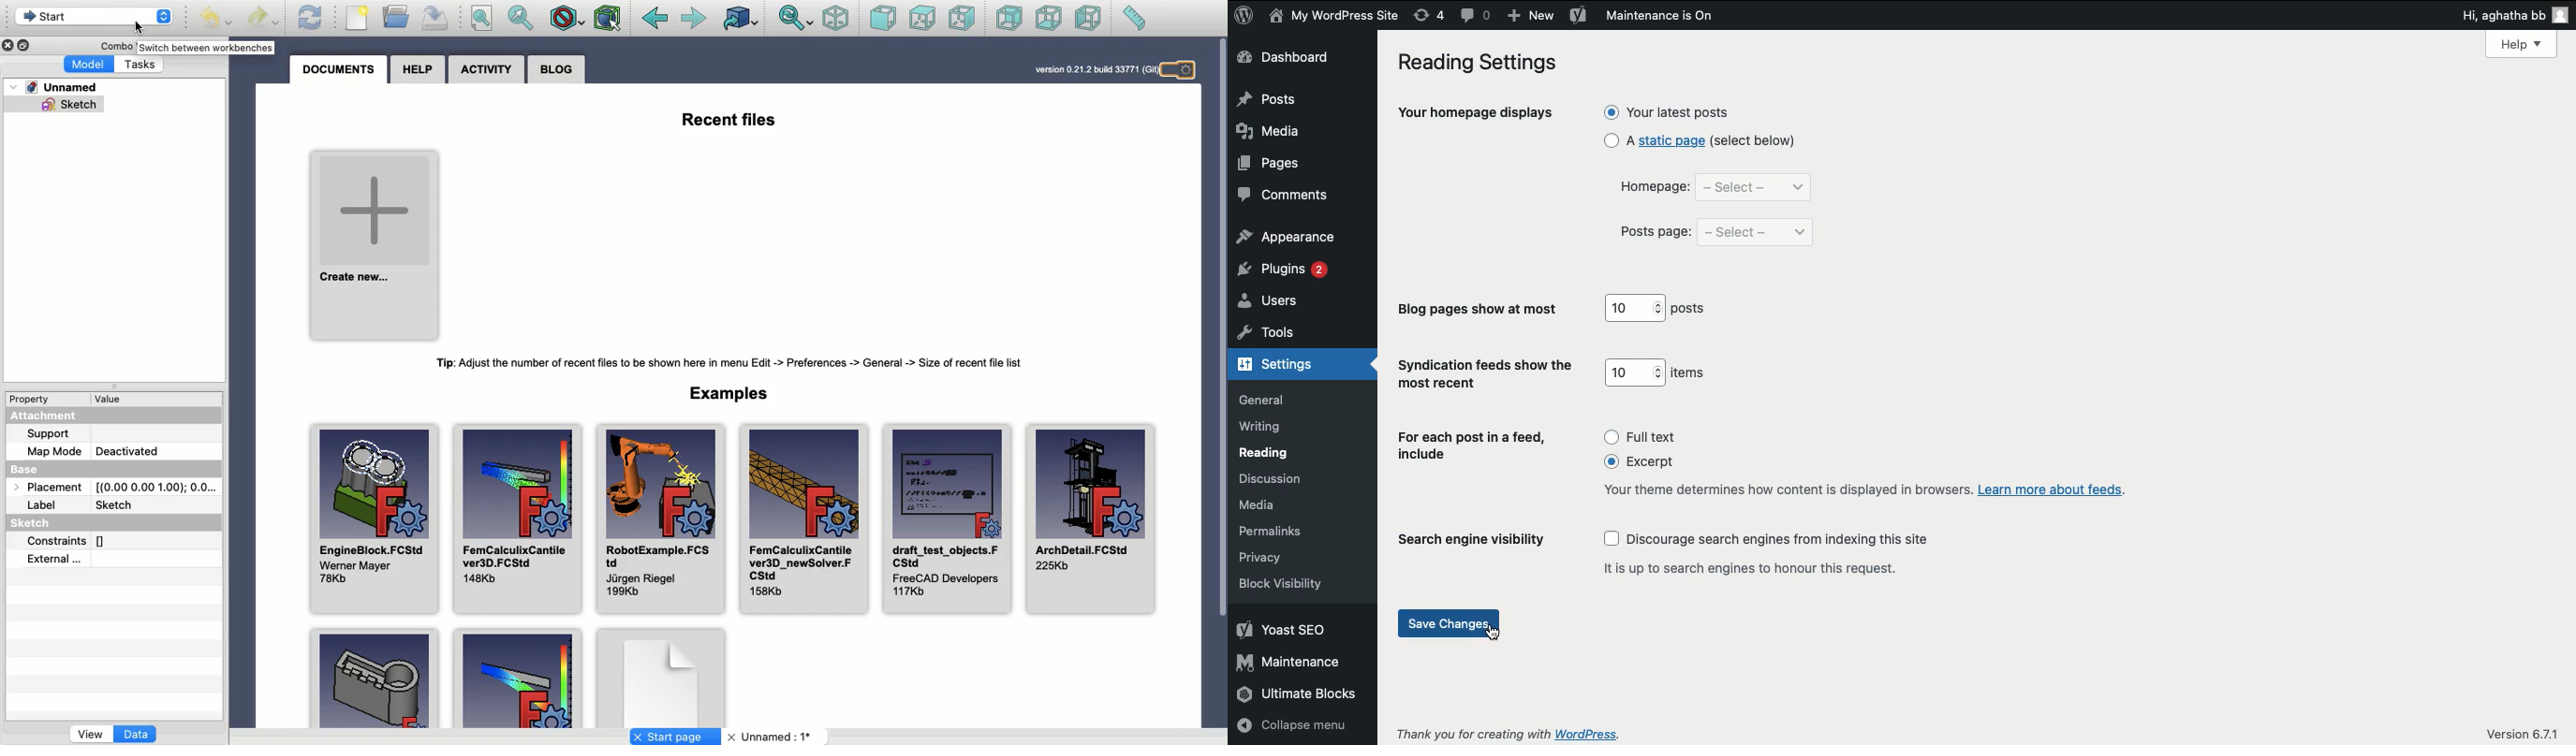 The image size is (2576, 756). I want to click on version 6.7.1, so click(2524, 733).